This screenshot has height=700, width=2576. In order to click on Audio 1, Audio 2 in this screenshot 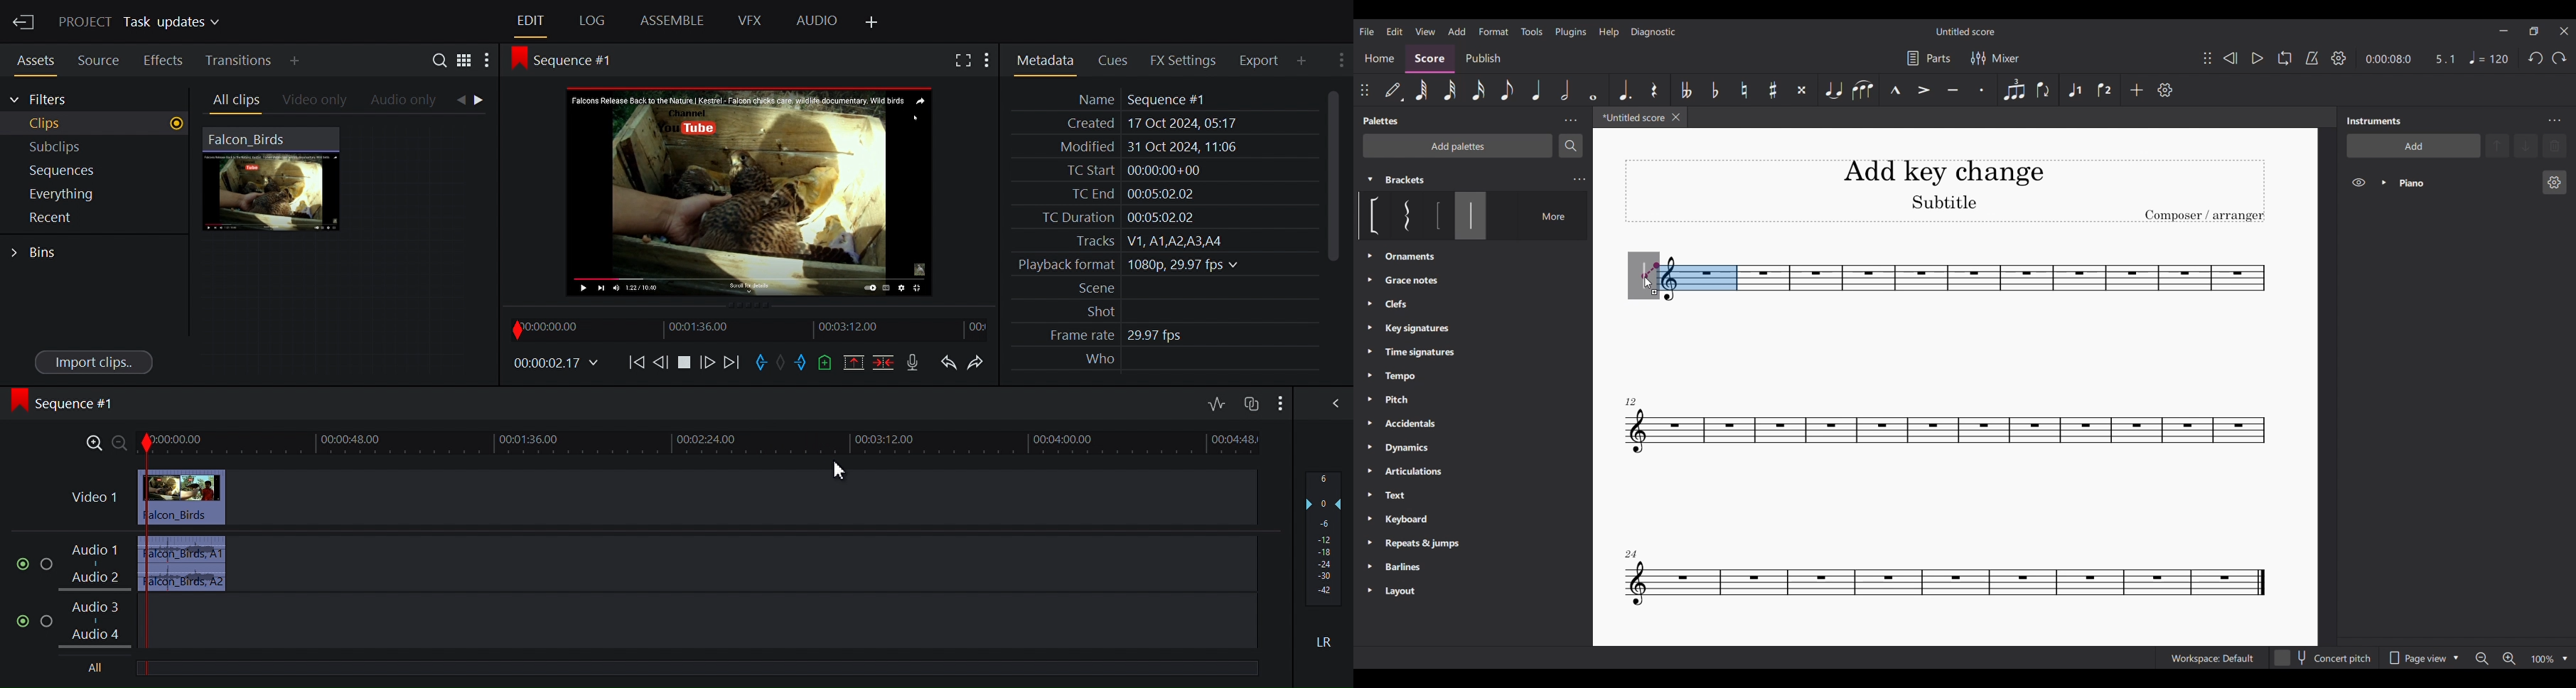, I will do `click(657, 563)`.